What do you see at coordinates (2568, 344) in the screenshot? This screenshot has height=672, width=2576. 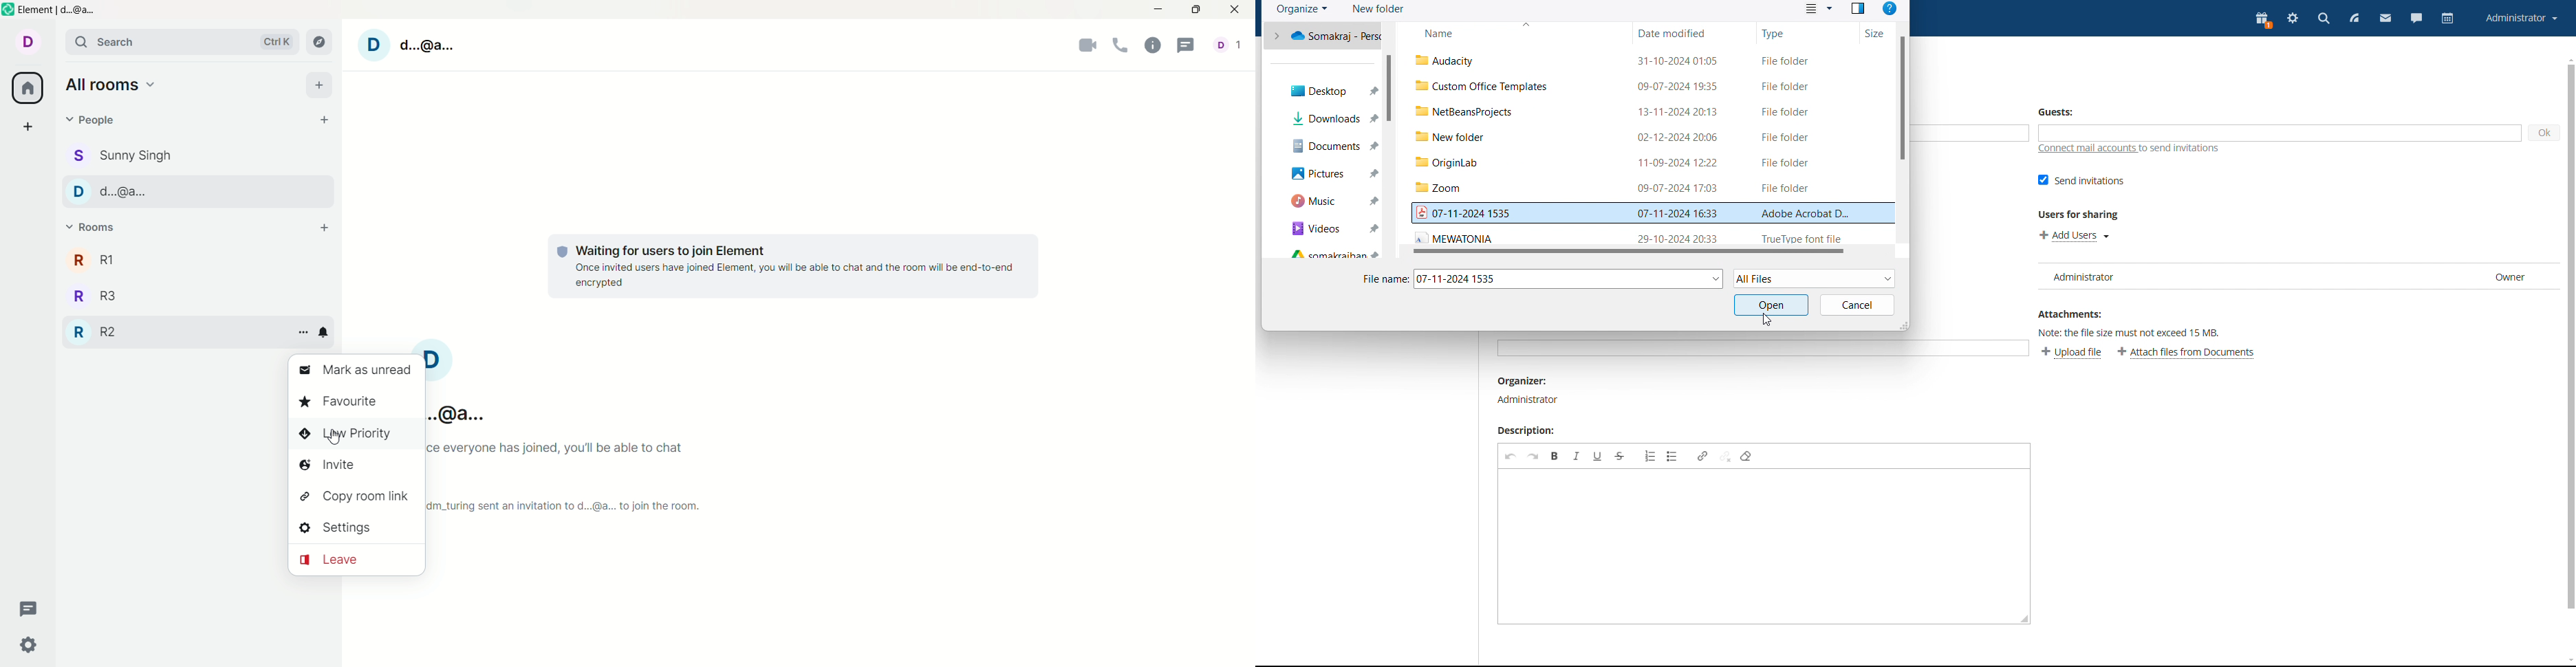 I see `` at bounding box center [2568, 344].